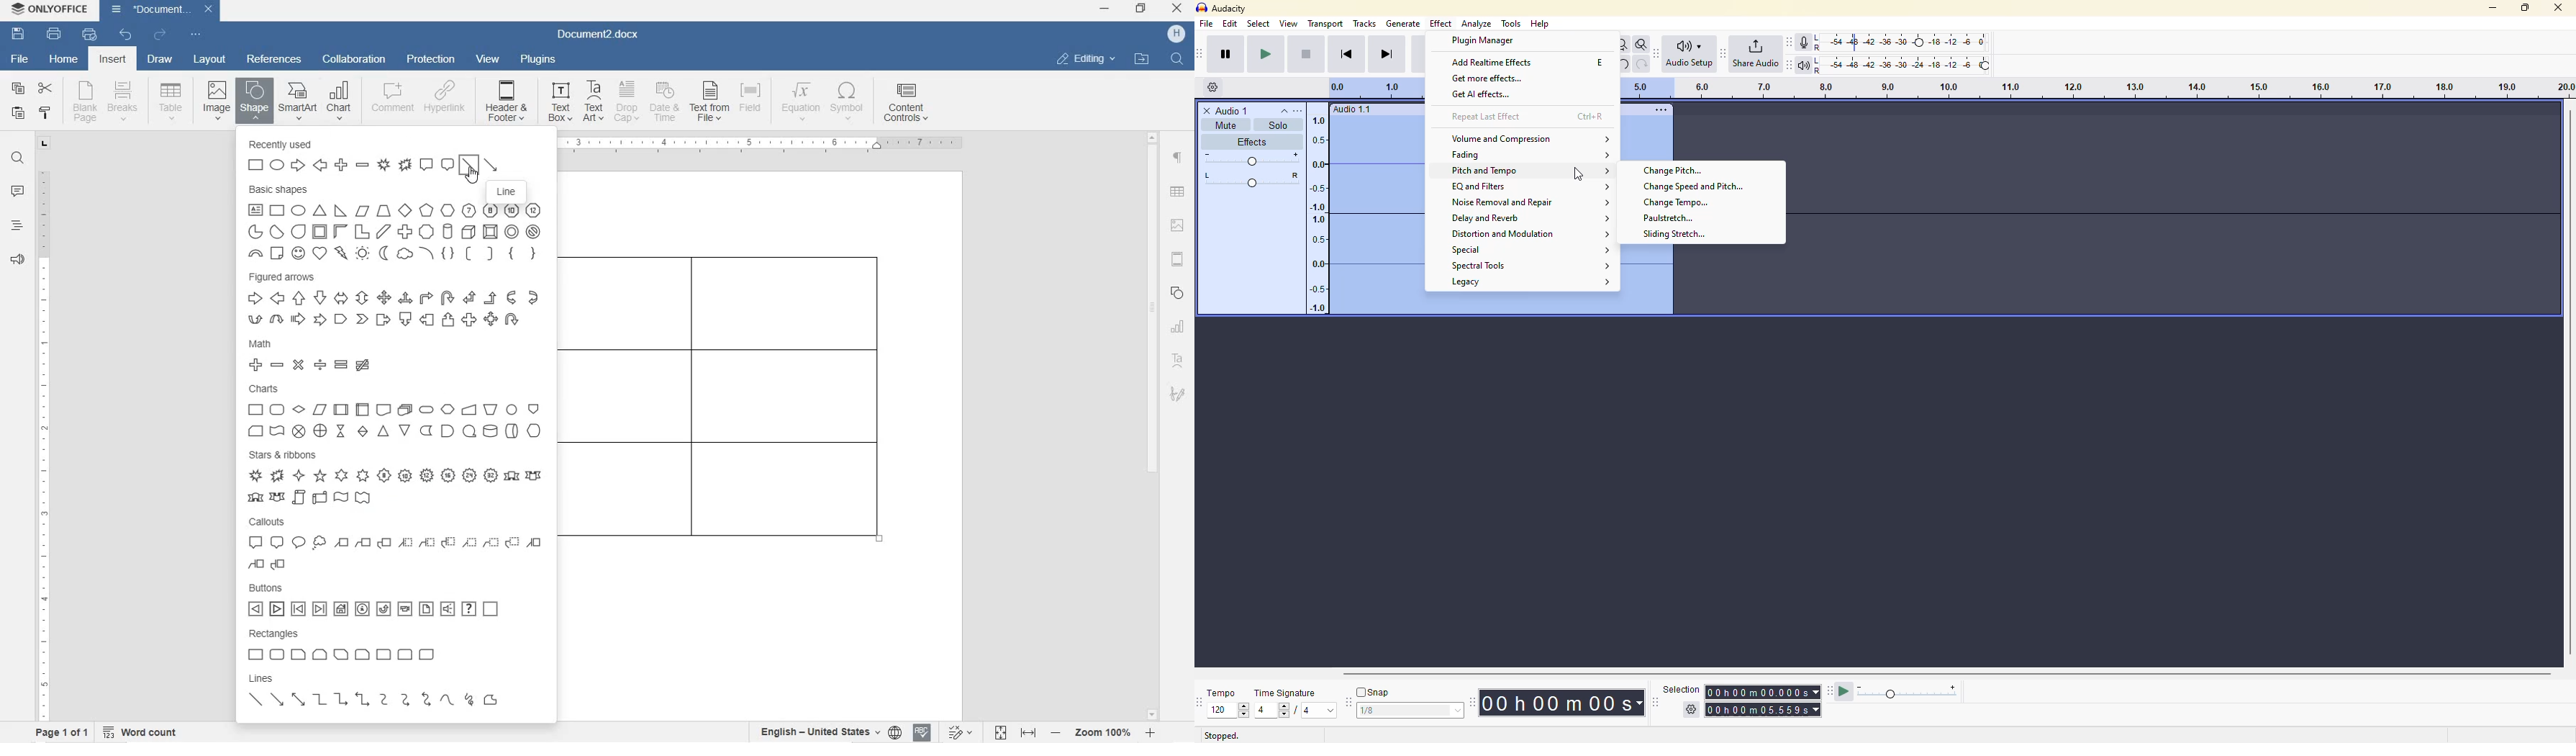  What do you see at coordinates (1693, 186) in the screenshot?
I see `change speed and pitch` at bounding box center [1693, 186].